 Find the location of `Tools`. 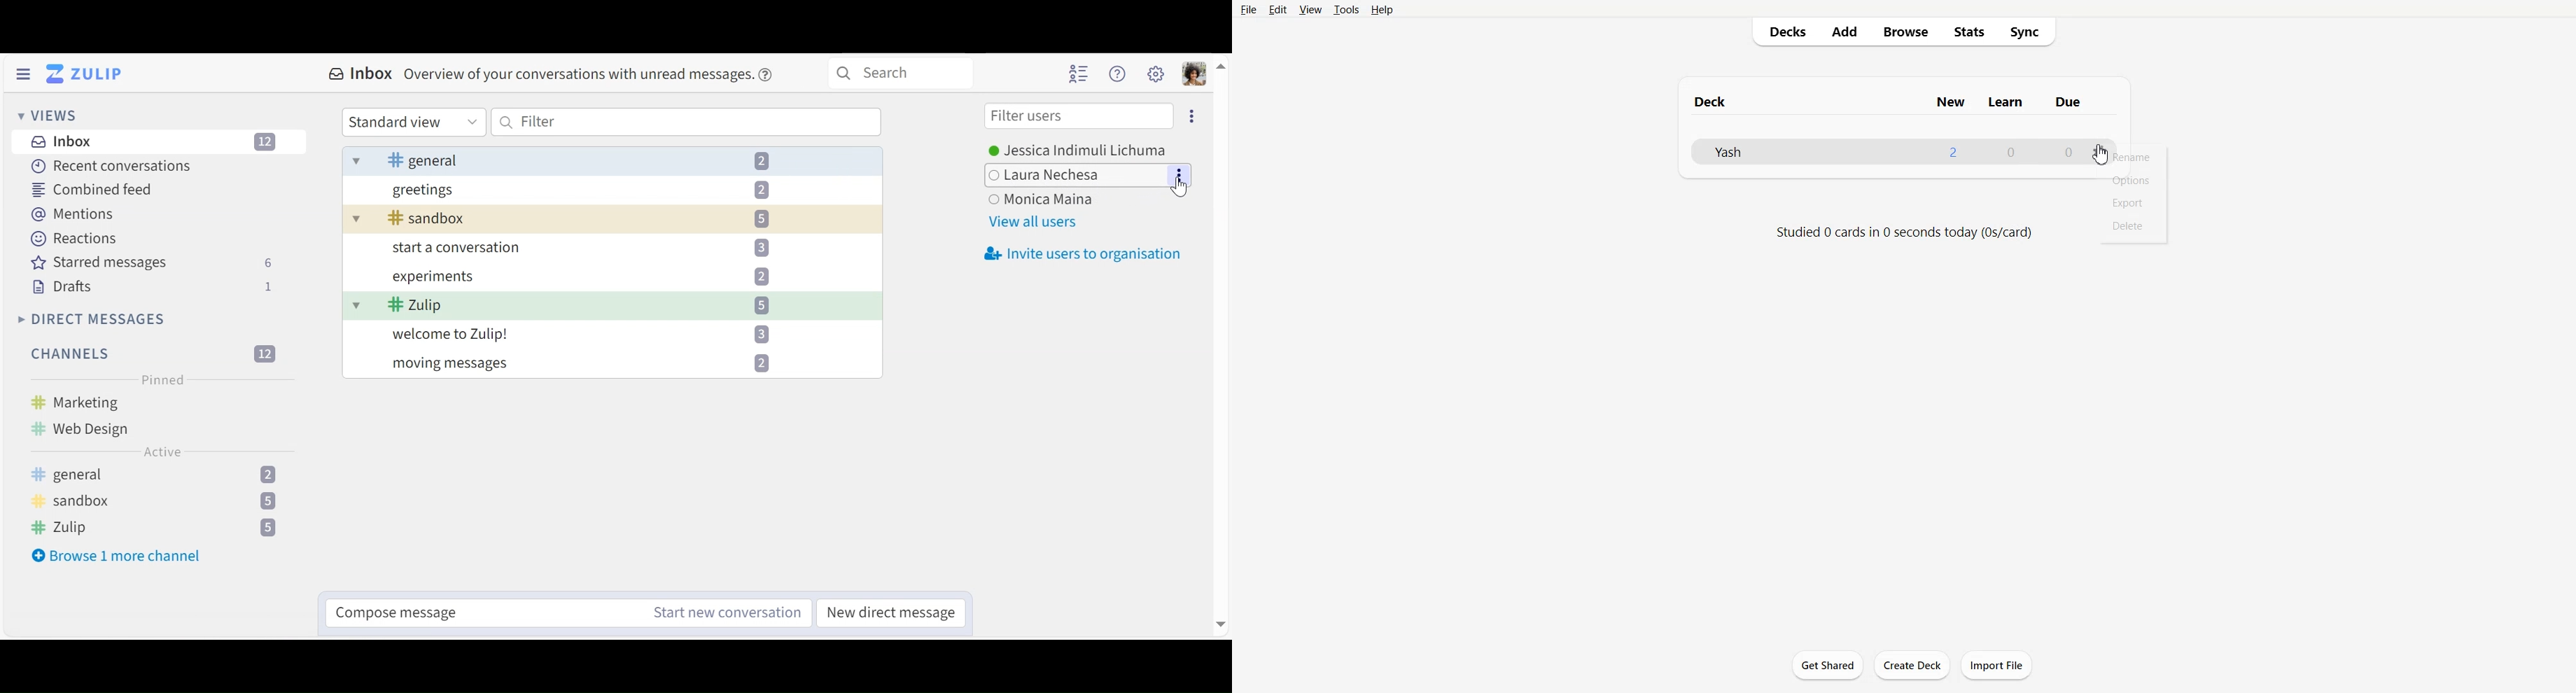

Tools is located at coordinates (1347, 10).